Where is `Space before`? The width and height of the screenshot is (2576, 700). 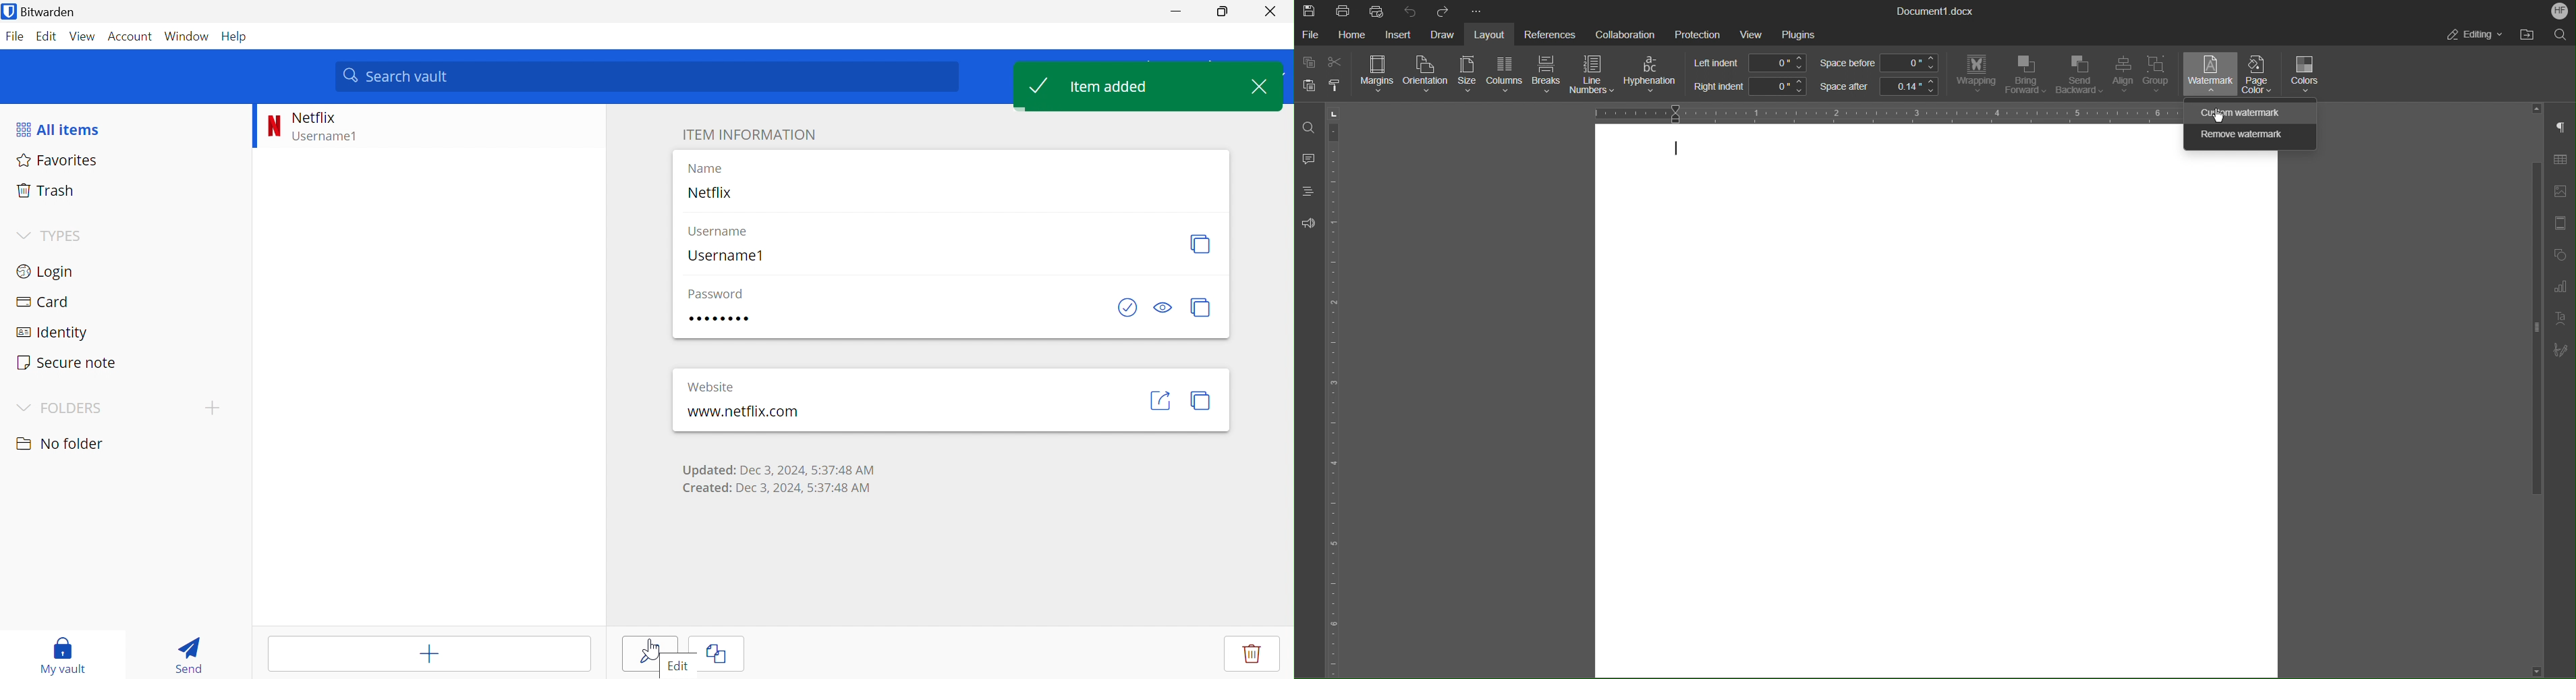 Space before is located at coordinates (1878, 64).